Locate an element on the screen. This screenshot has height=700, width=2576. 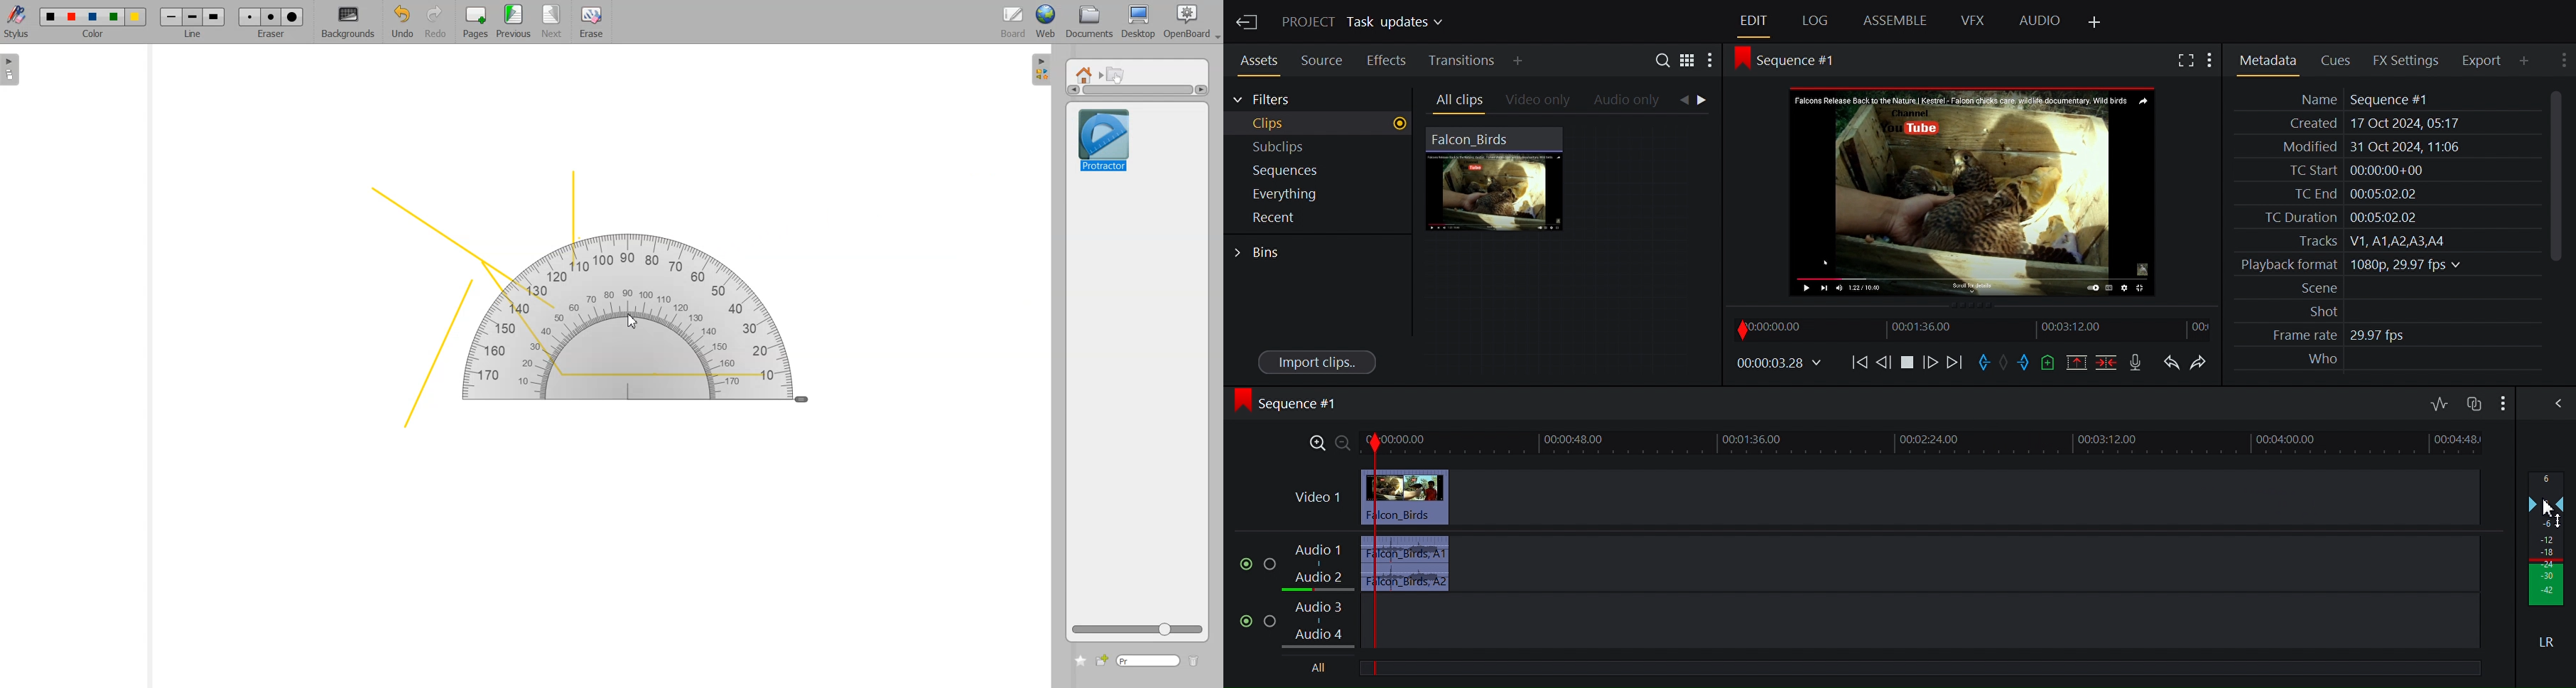
Timeline Indicator is located at coordinates (1377, 553).